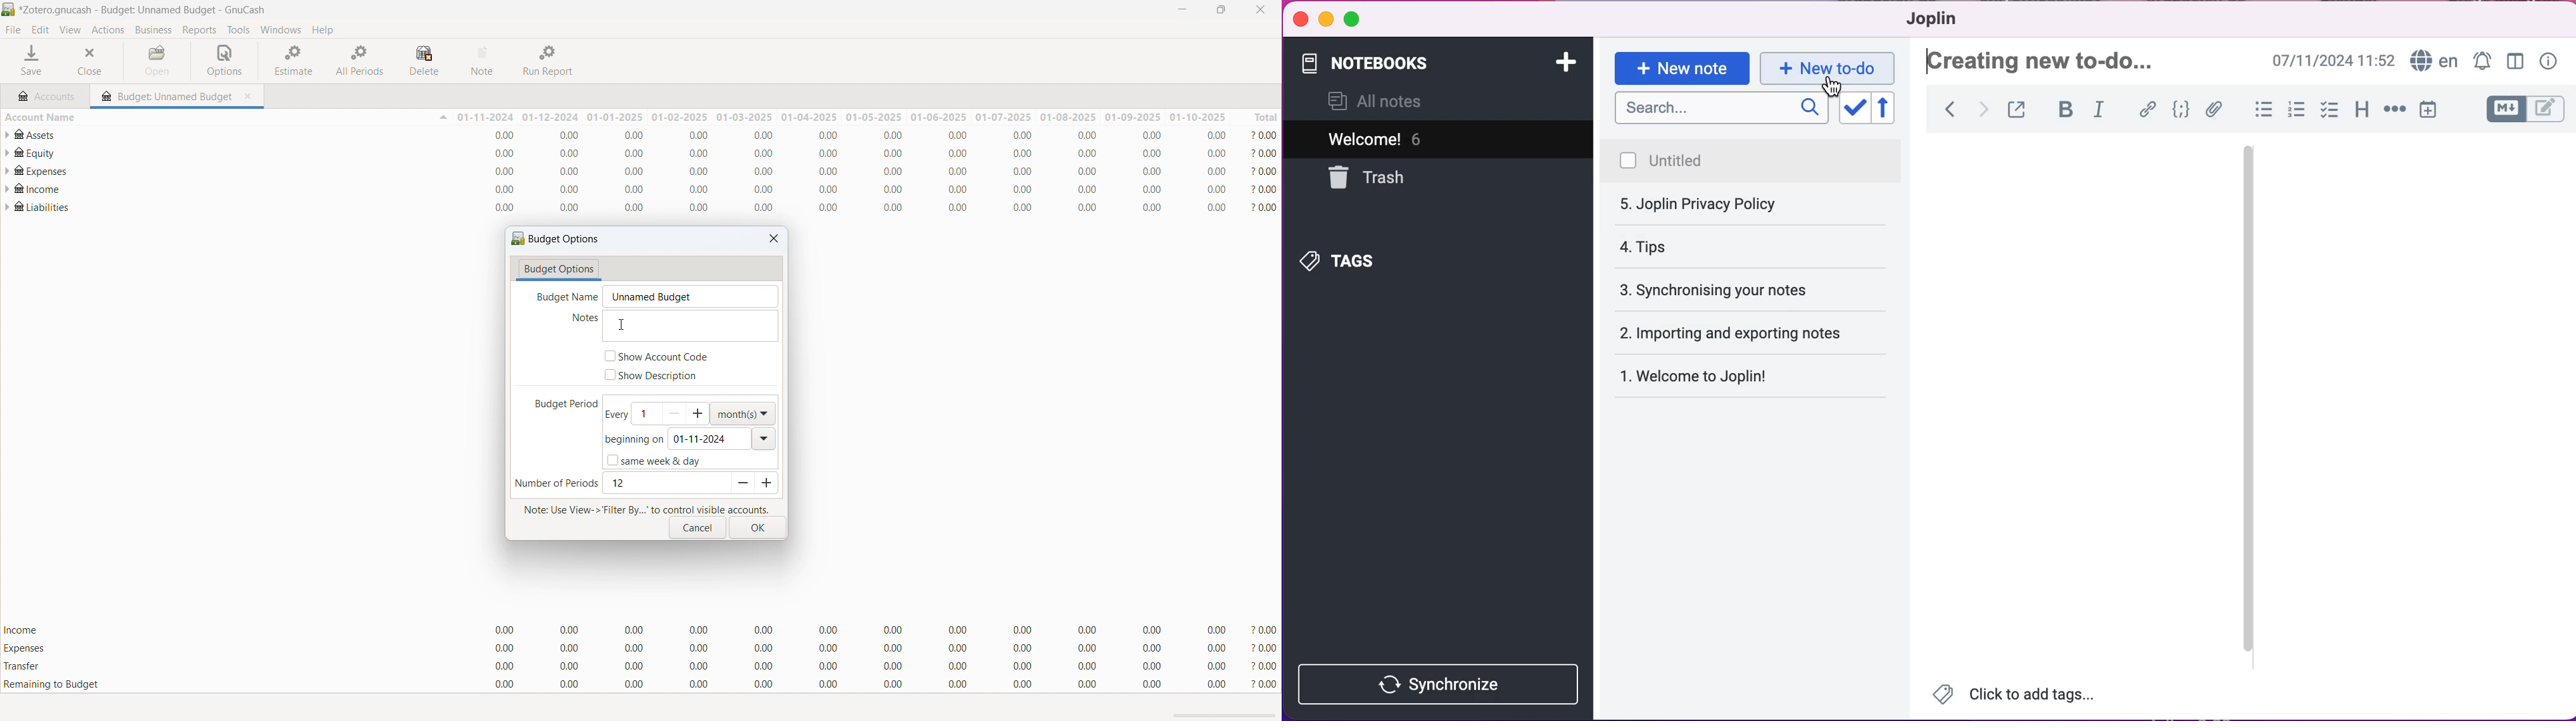  Describe the element at coordinates (8, 154) in the screenshot. I see `expand subaccounts` at that location.